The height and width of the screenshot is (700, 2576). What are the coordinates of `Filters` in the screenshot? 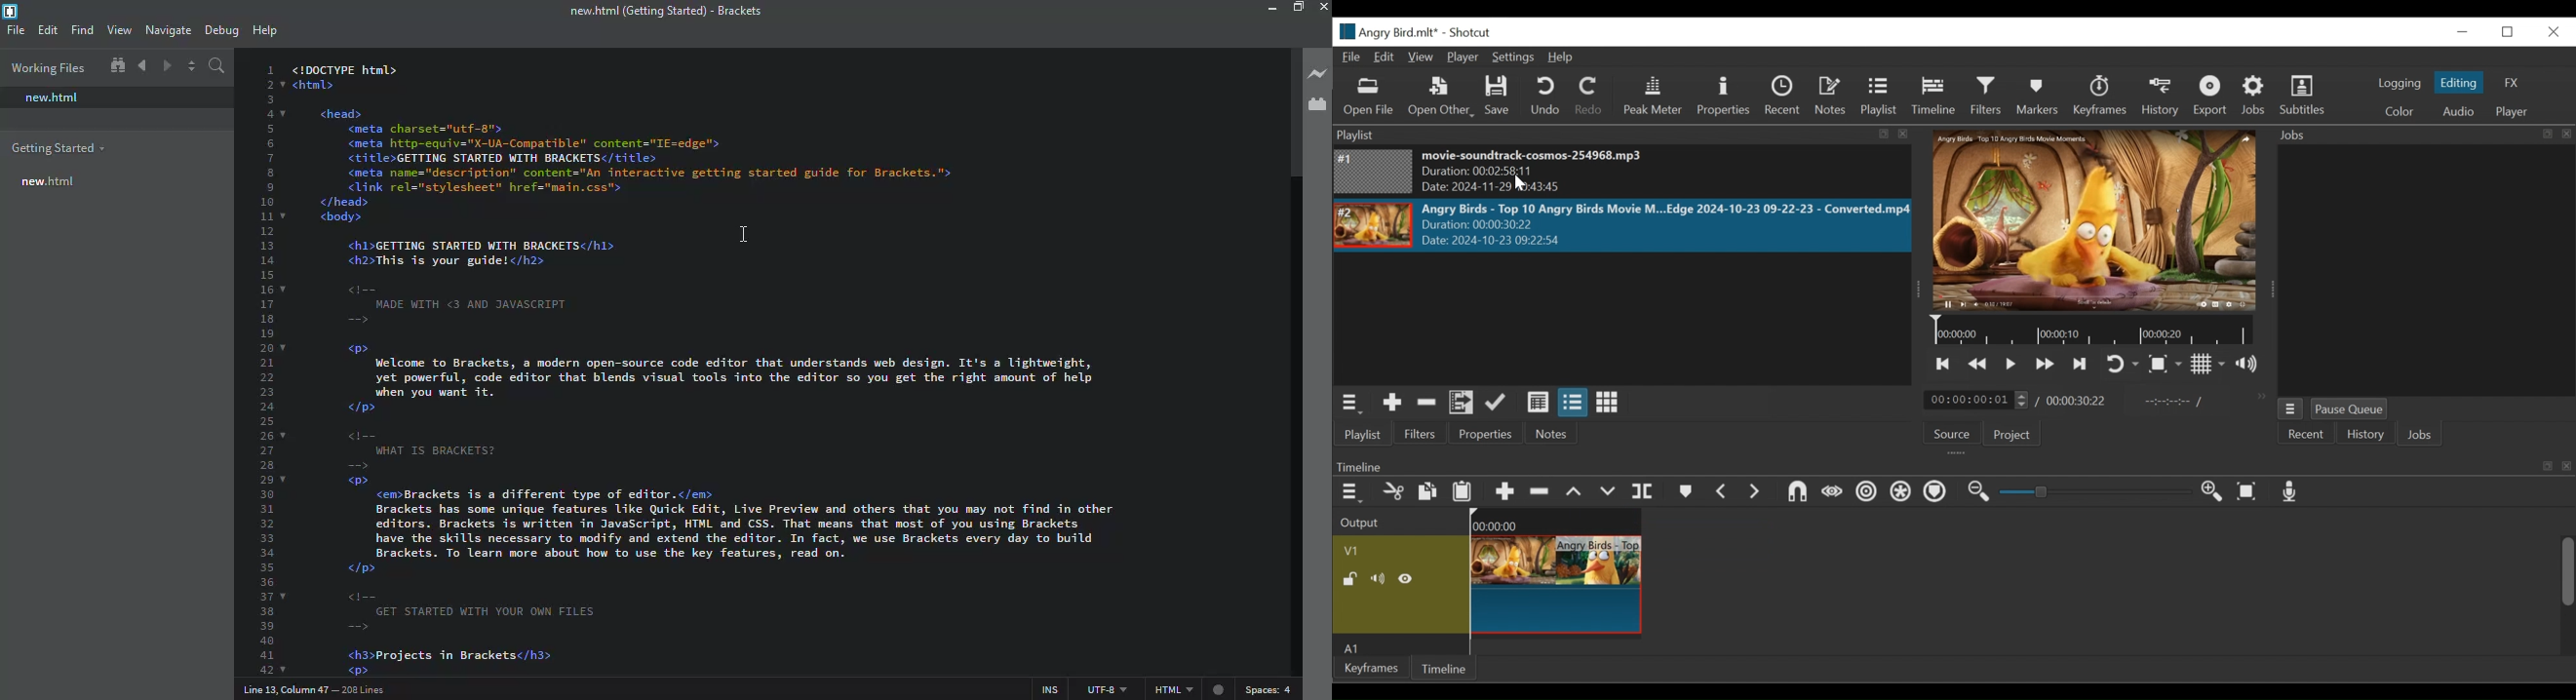 It's located at (1988, 97).